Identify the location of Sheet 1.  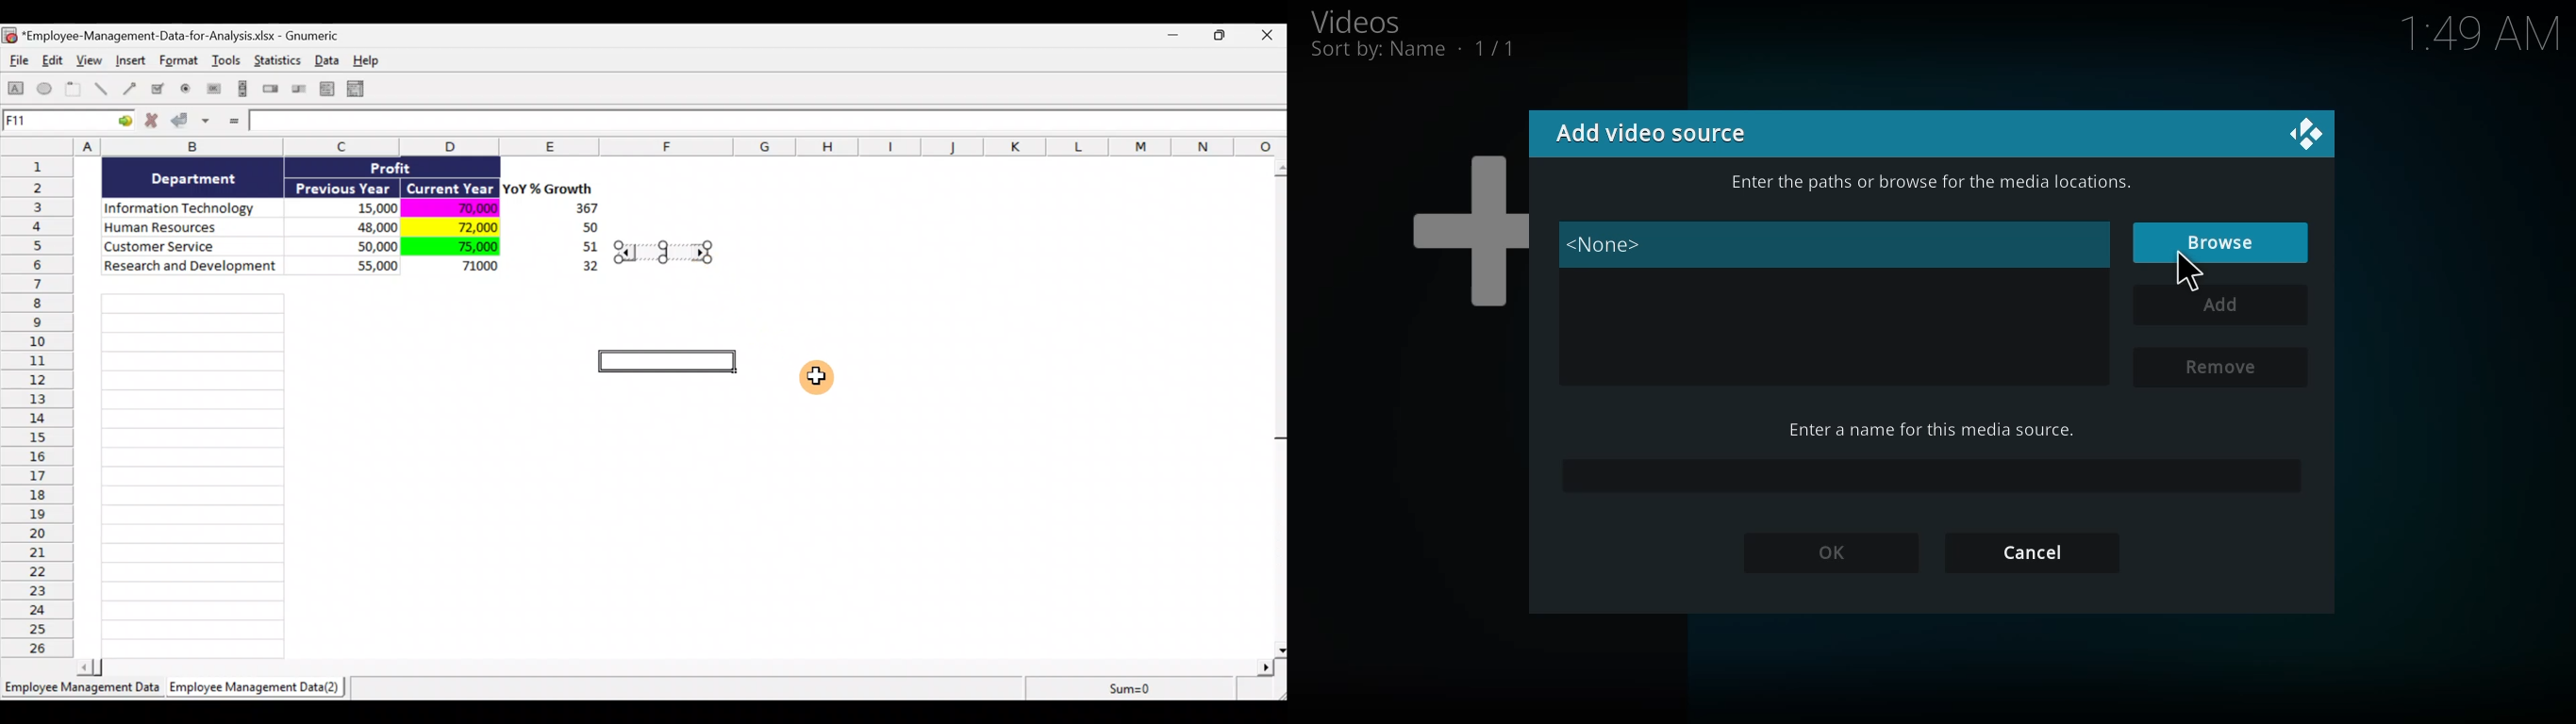
(84, 692).